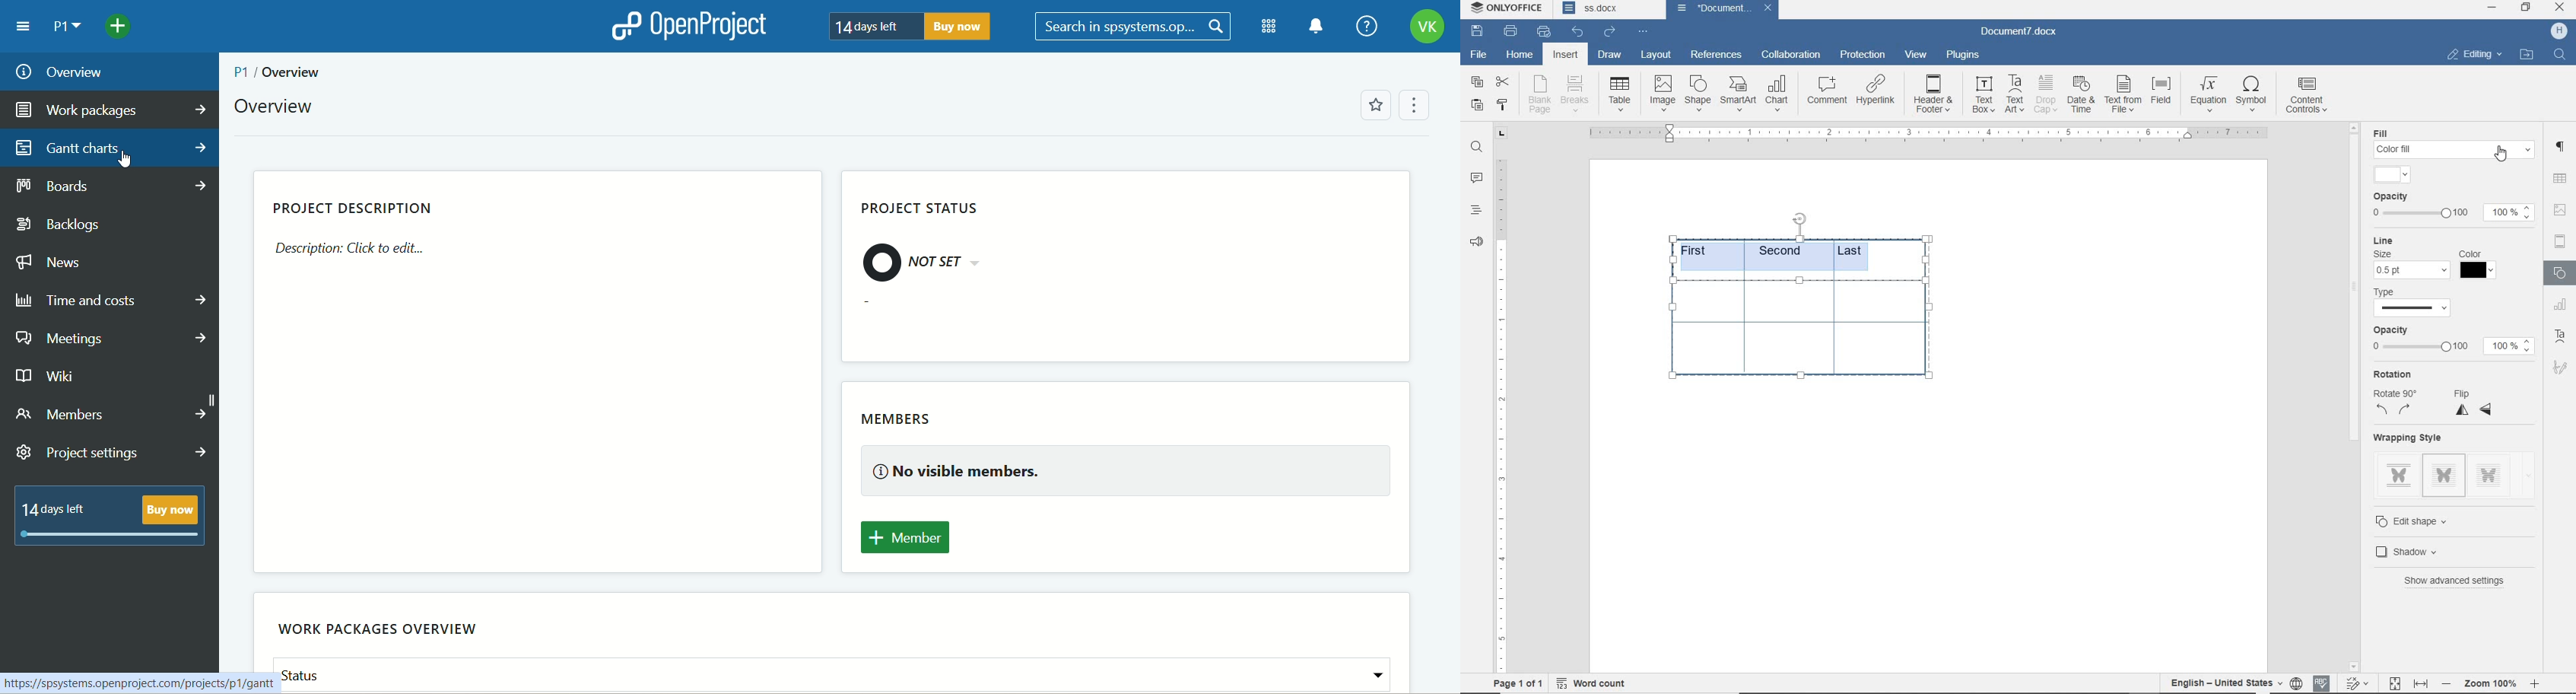 The image size is (2576, 700). I want to click on text art, so click(2562, 338).